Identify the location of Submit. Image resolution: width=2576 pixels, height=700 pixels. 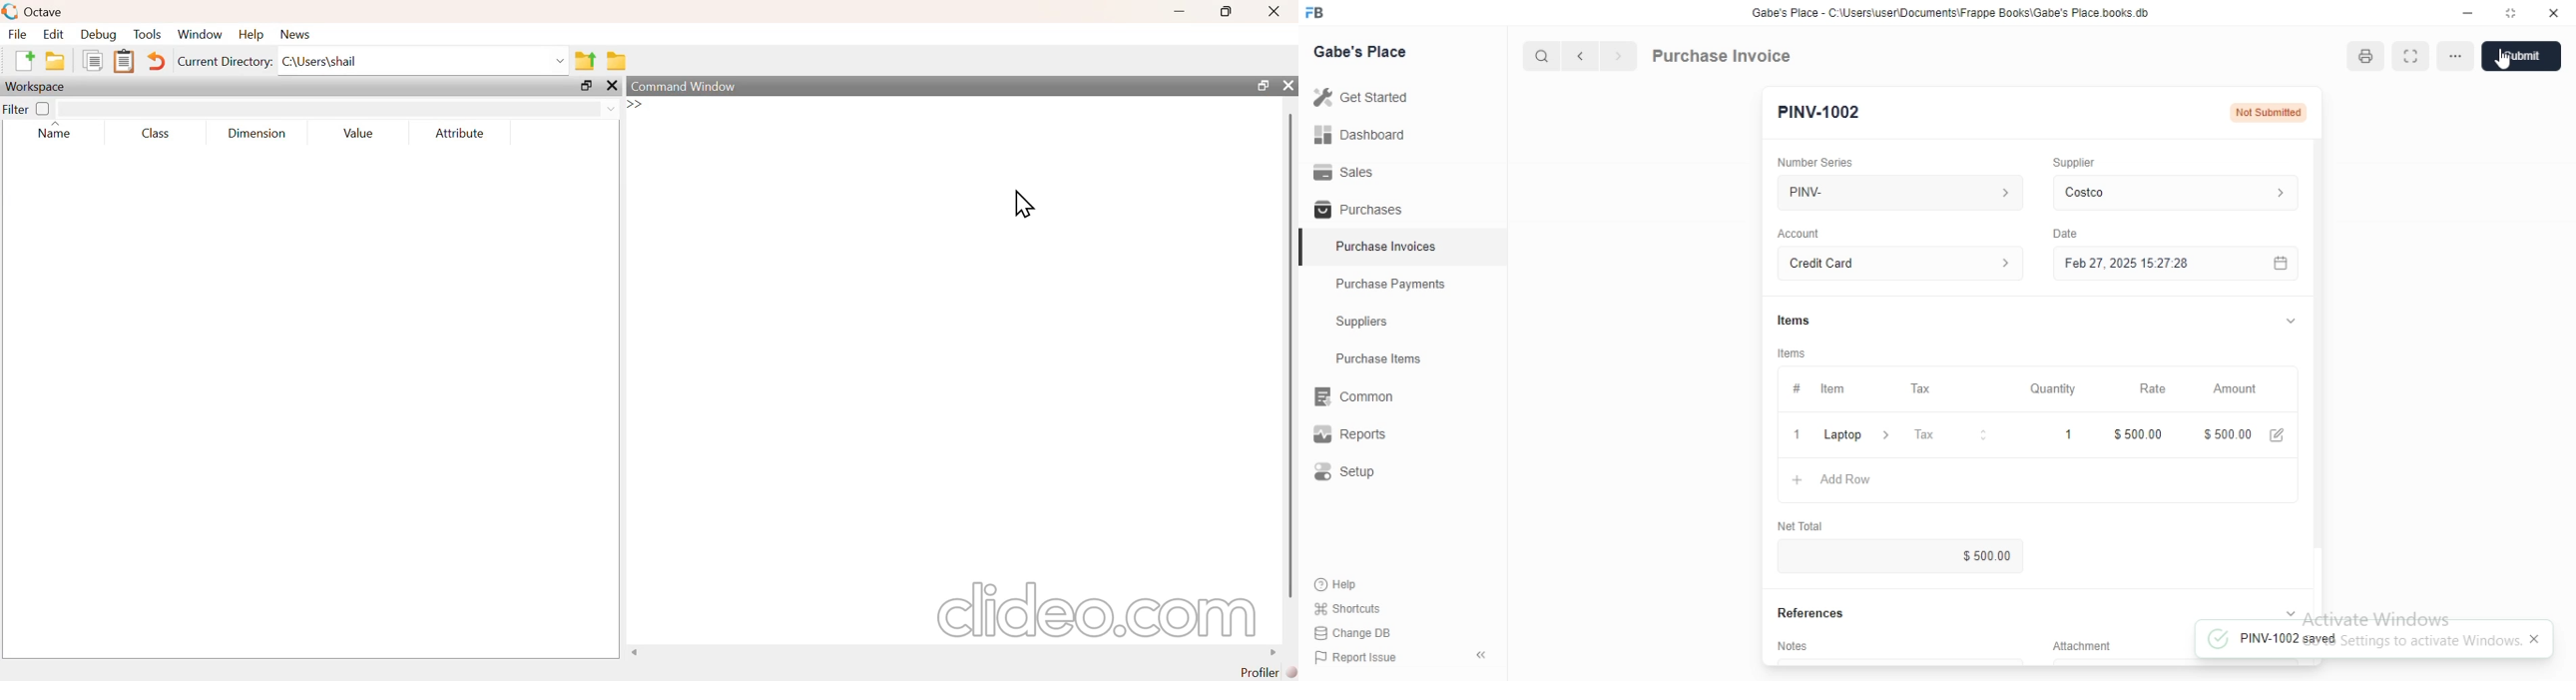
(2521, 56).